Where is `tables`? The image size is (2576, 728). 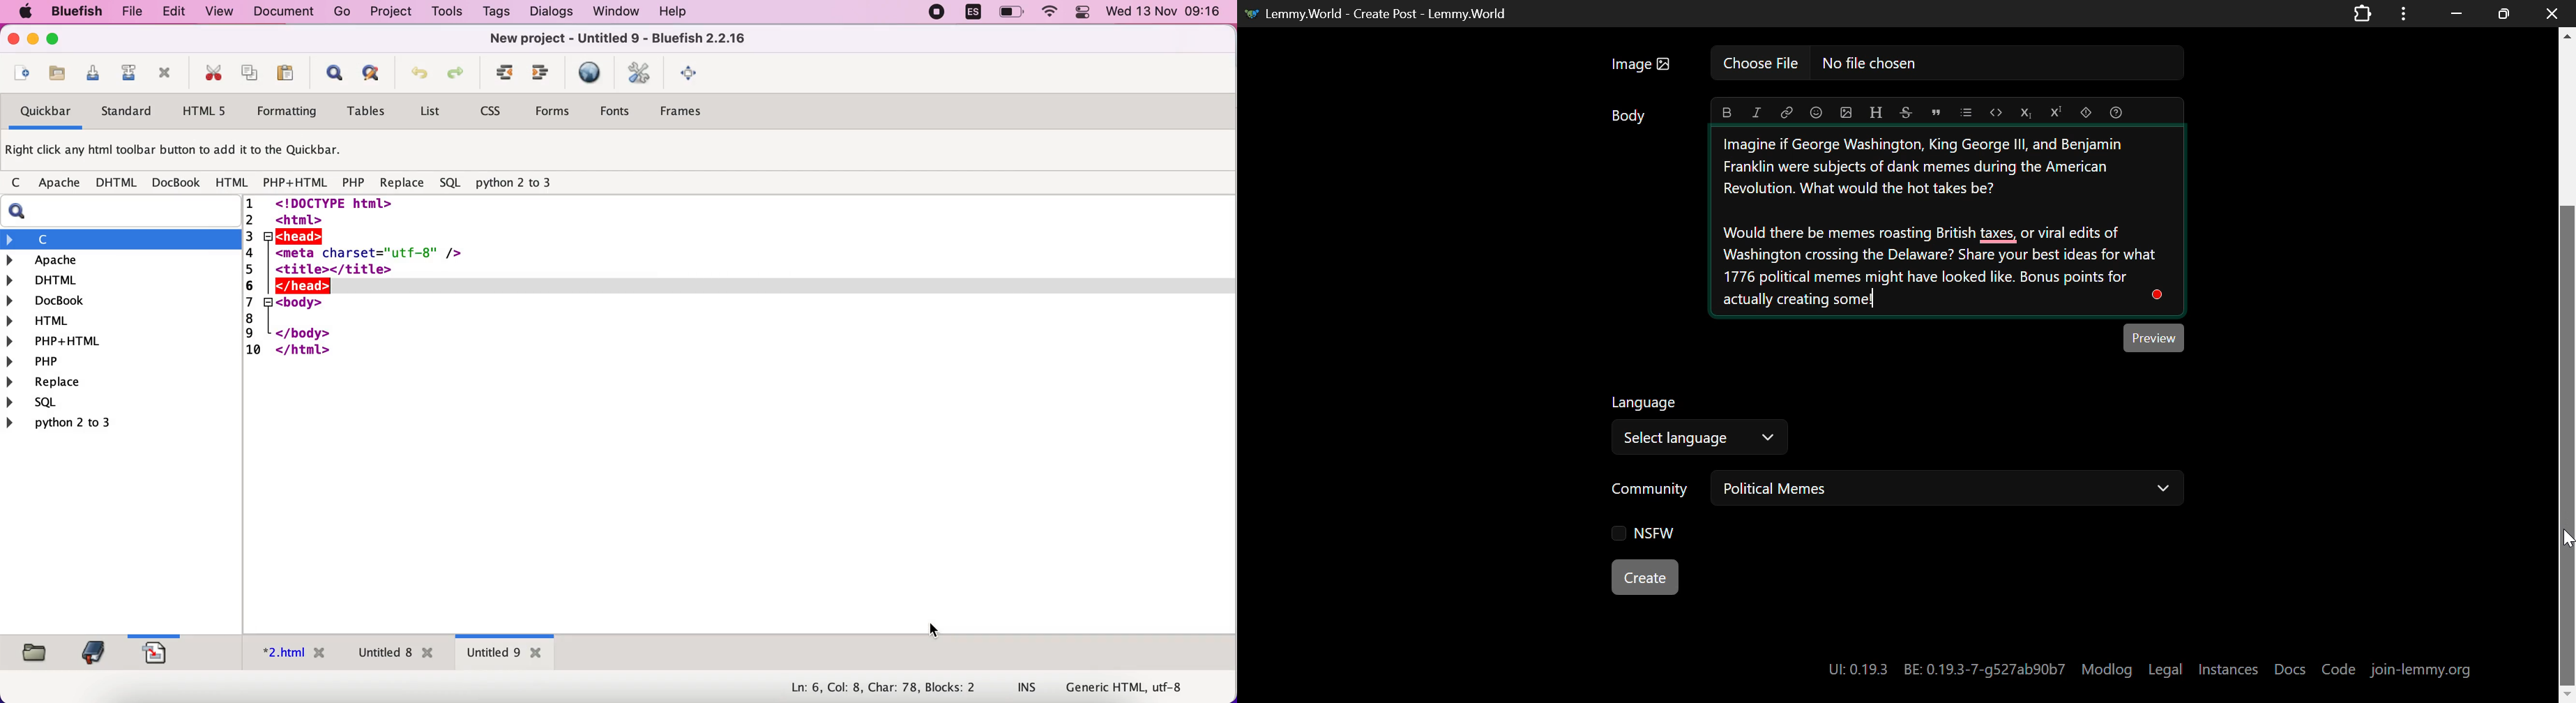
tables is located at coordinates (366, 113).